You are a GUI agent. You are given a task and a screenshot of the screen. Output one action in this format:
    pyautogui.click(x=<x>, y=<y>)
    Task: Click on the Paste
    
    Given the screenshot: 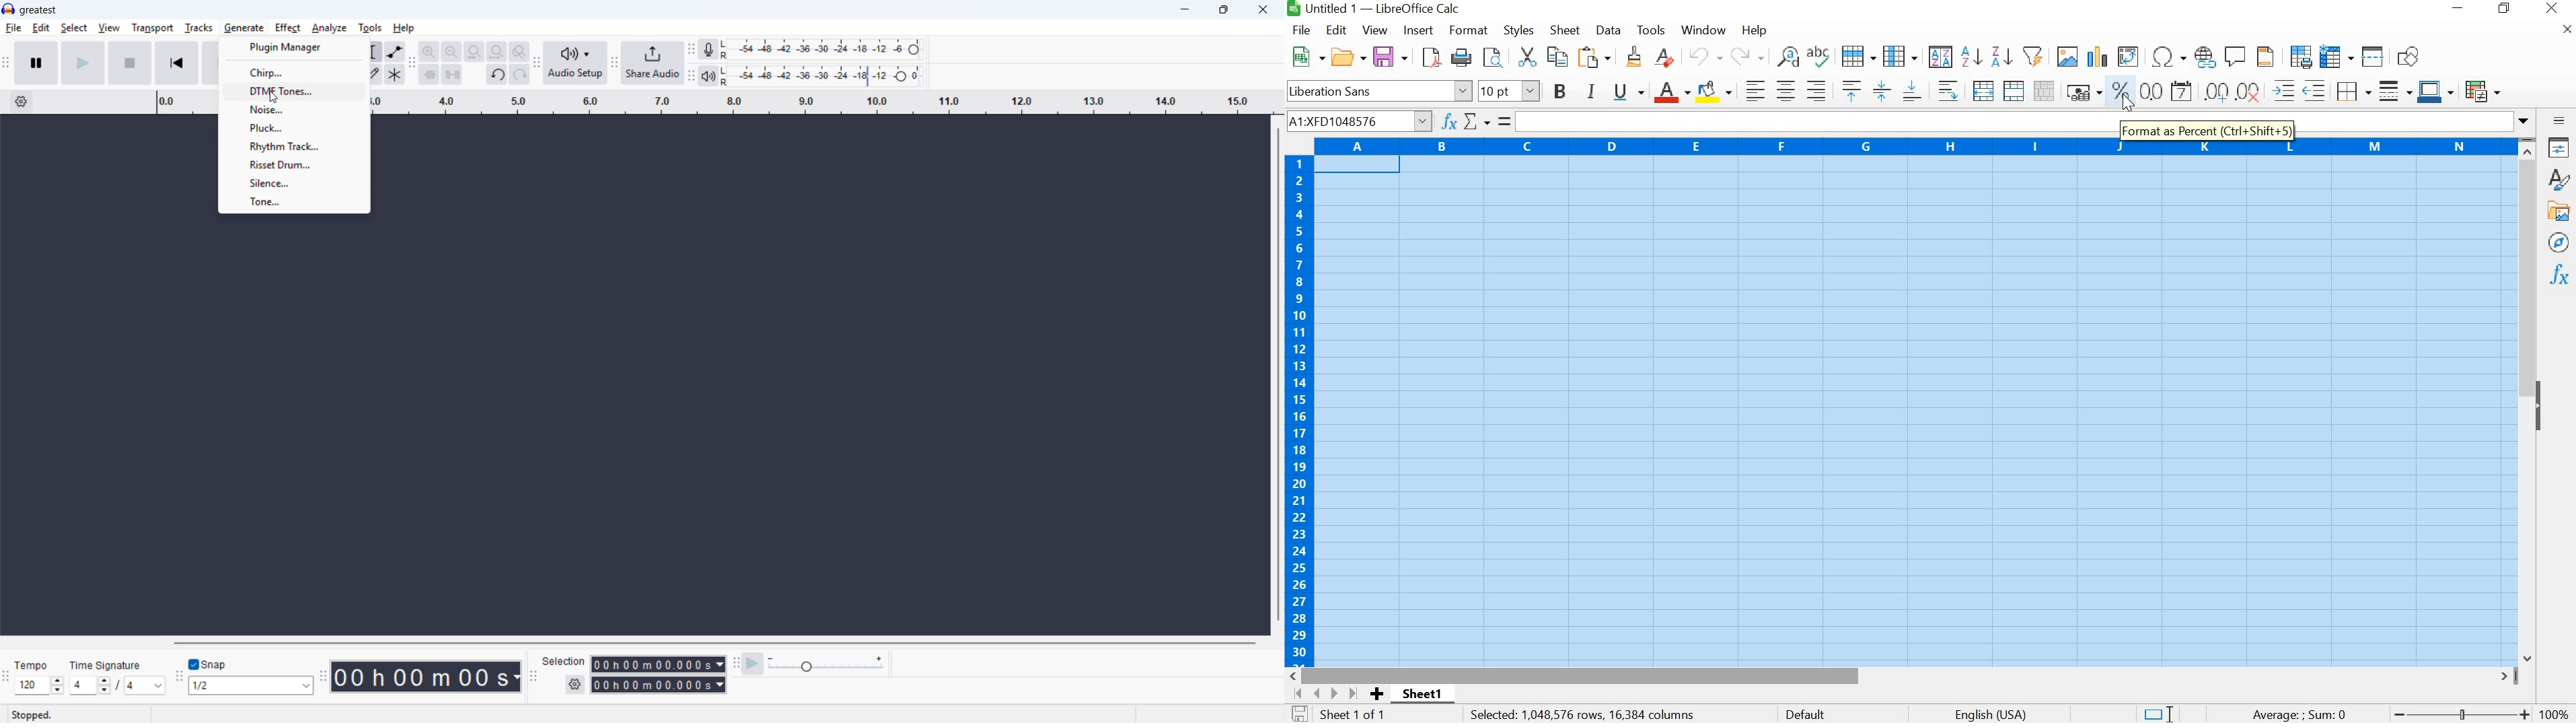 What is the action you would take?
    pyautogui.click(x=1595, y=56)
    